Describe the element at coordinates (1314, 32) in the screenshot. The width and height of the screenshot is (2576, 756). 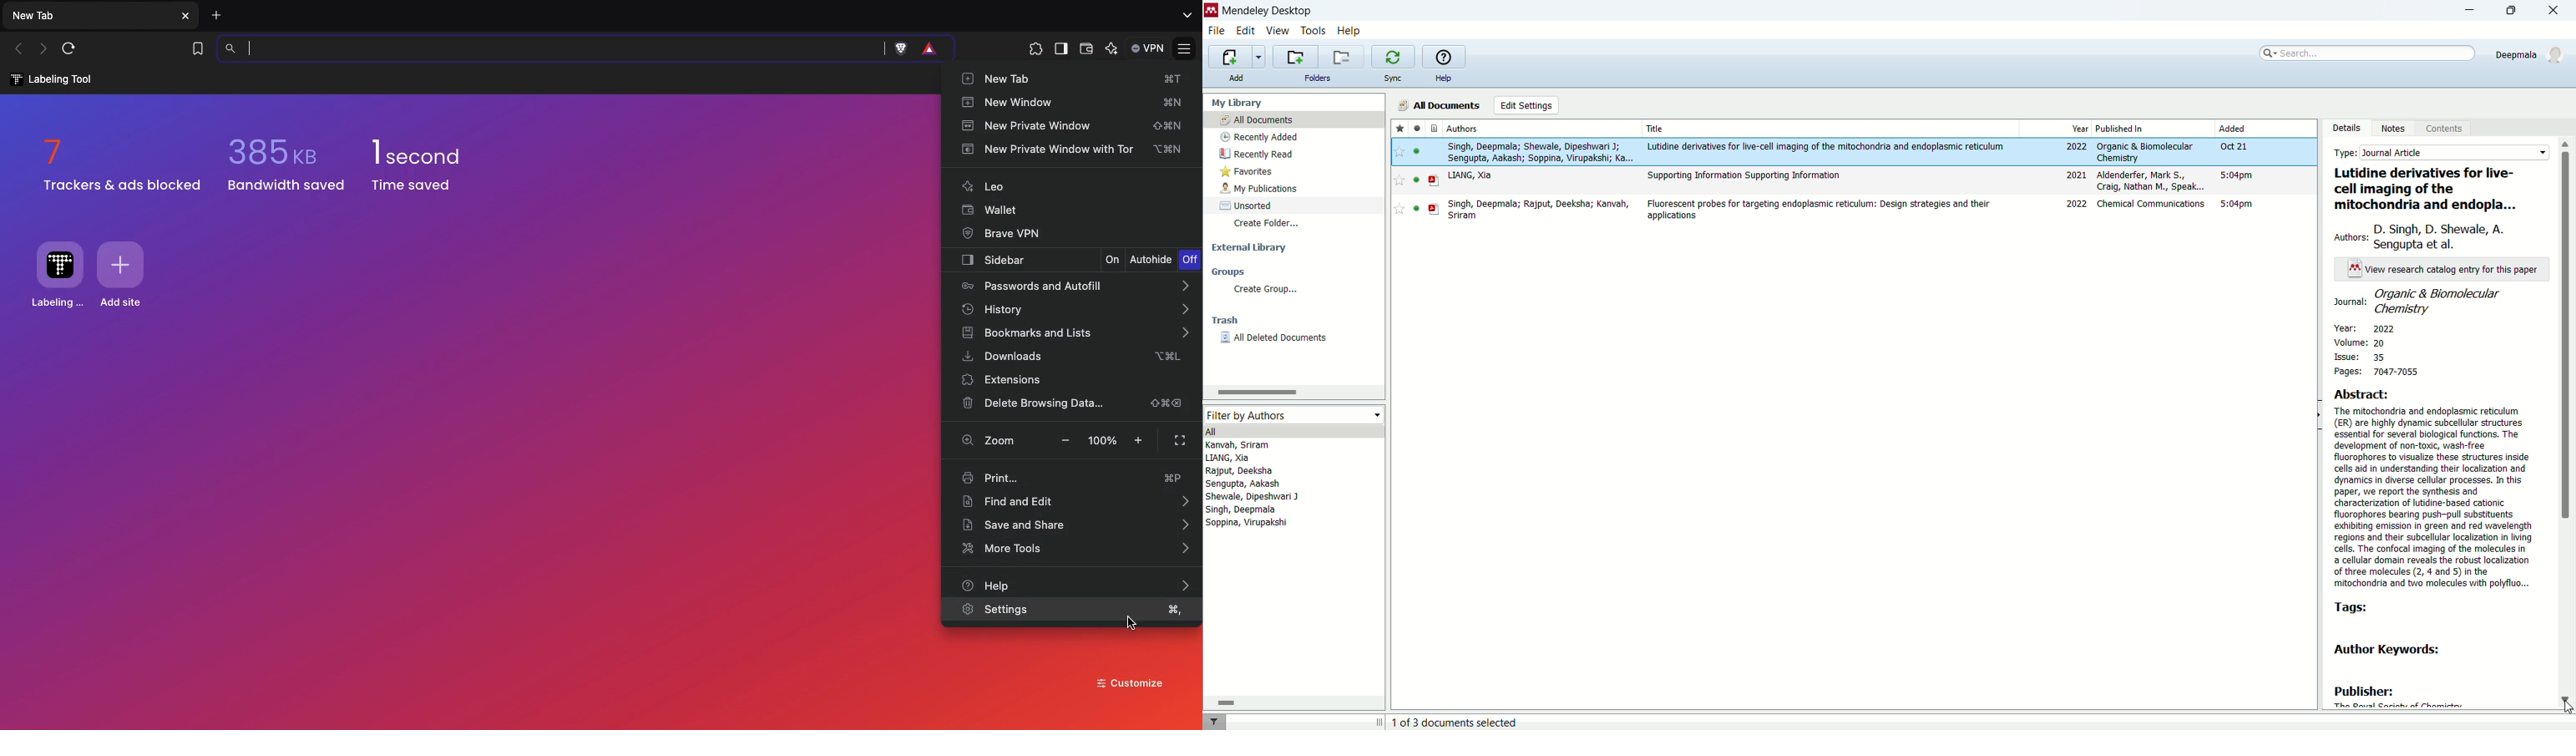
I see `tools` at that location.